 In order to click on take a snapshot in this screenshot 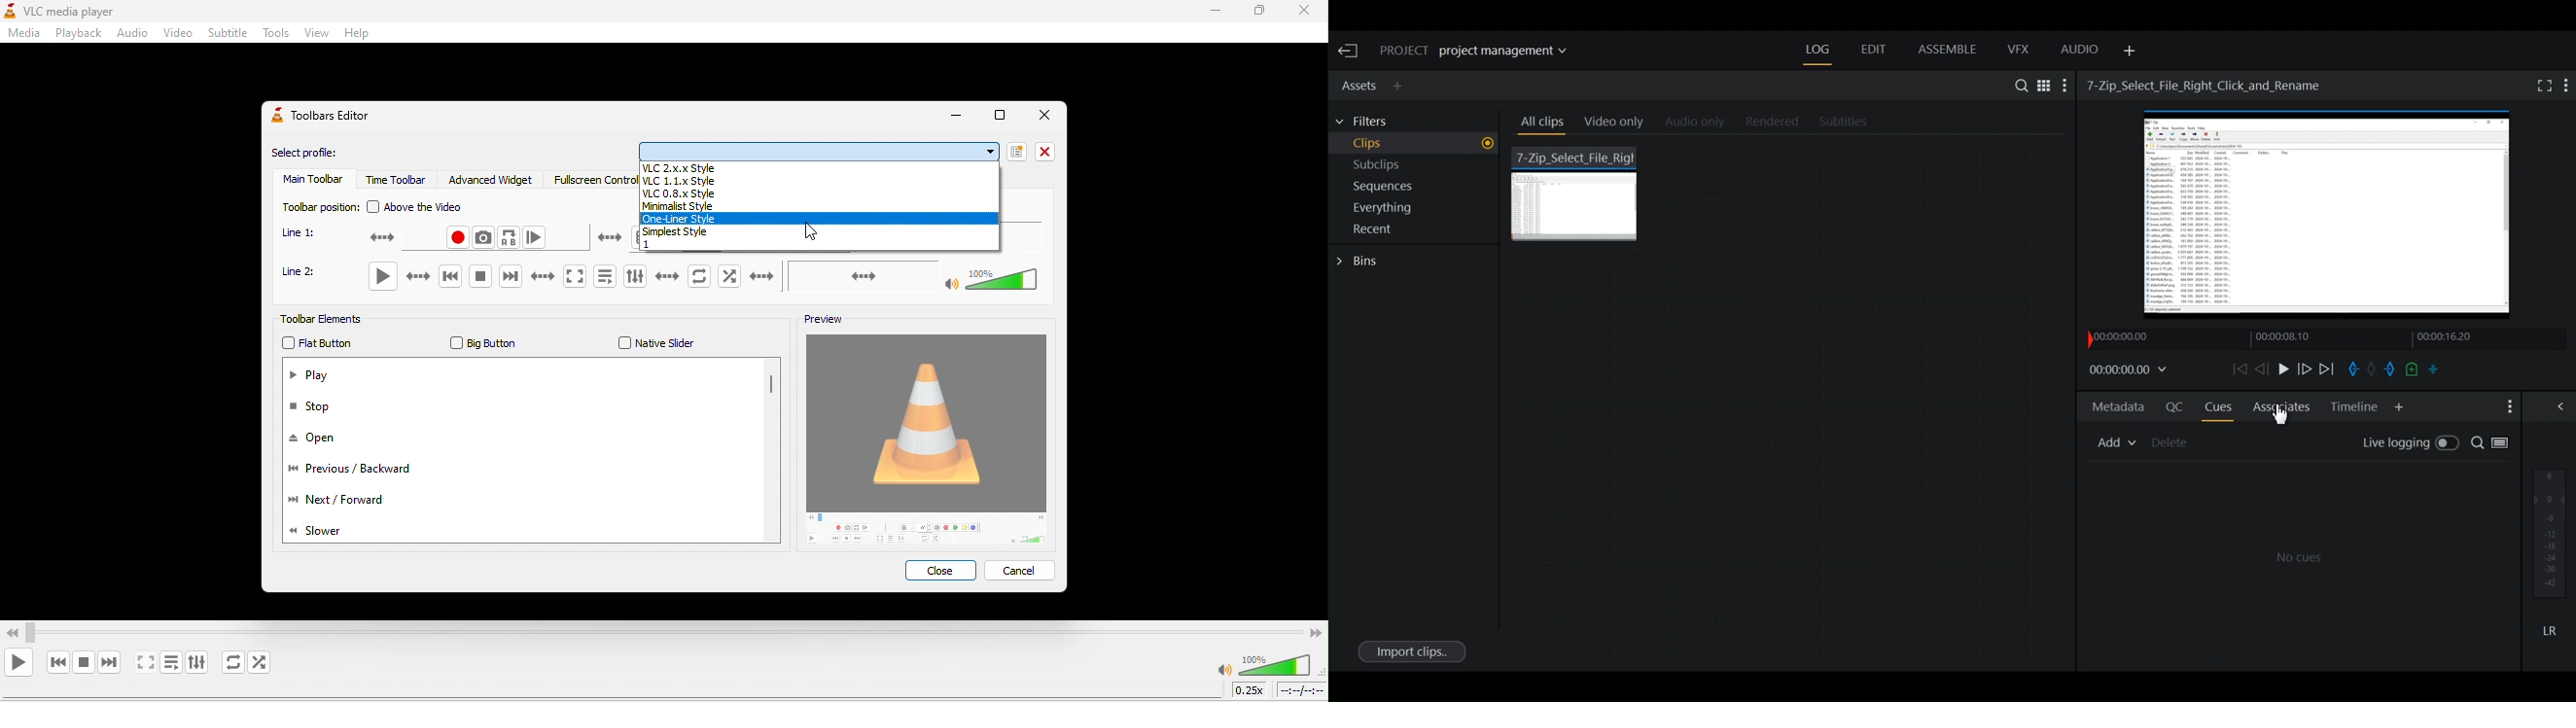, I will do `click(484, 238)`.